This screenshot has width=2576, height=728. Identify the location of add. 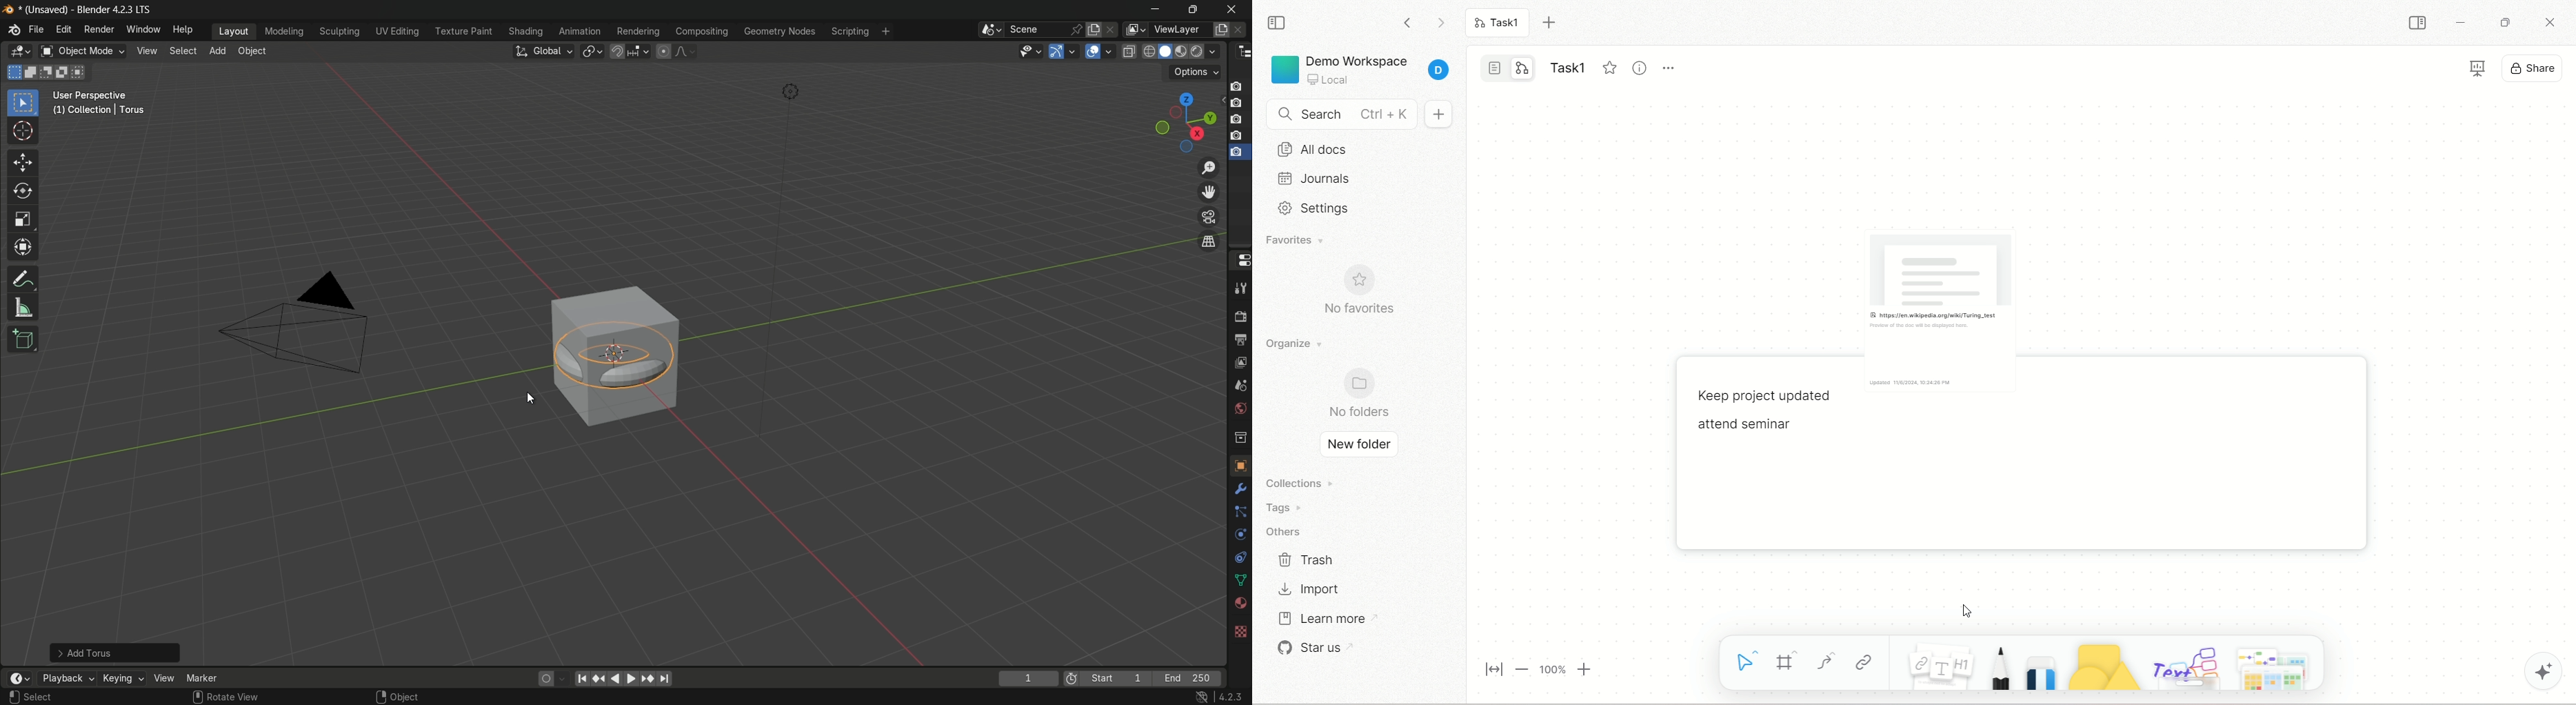
(217, 50).